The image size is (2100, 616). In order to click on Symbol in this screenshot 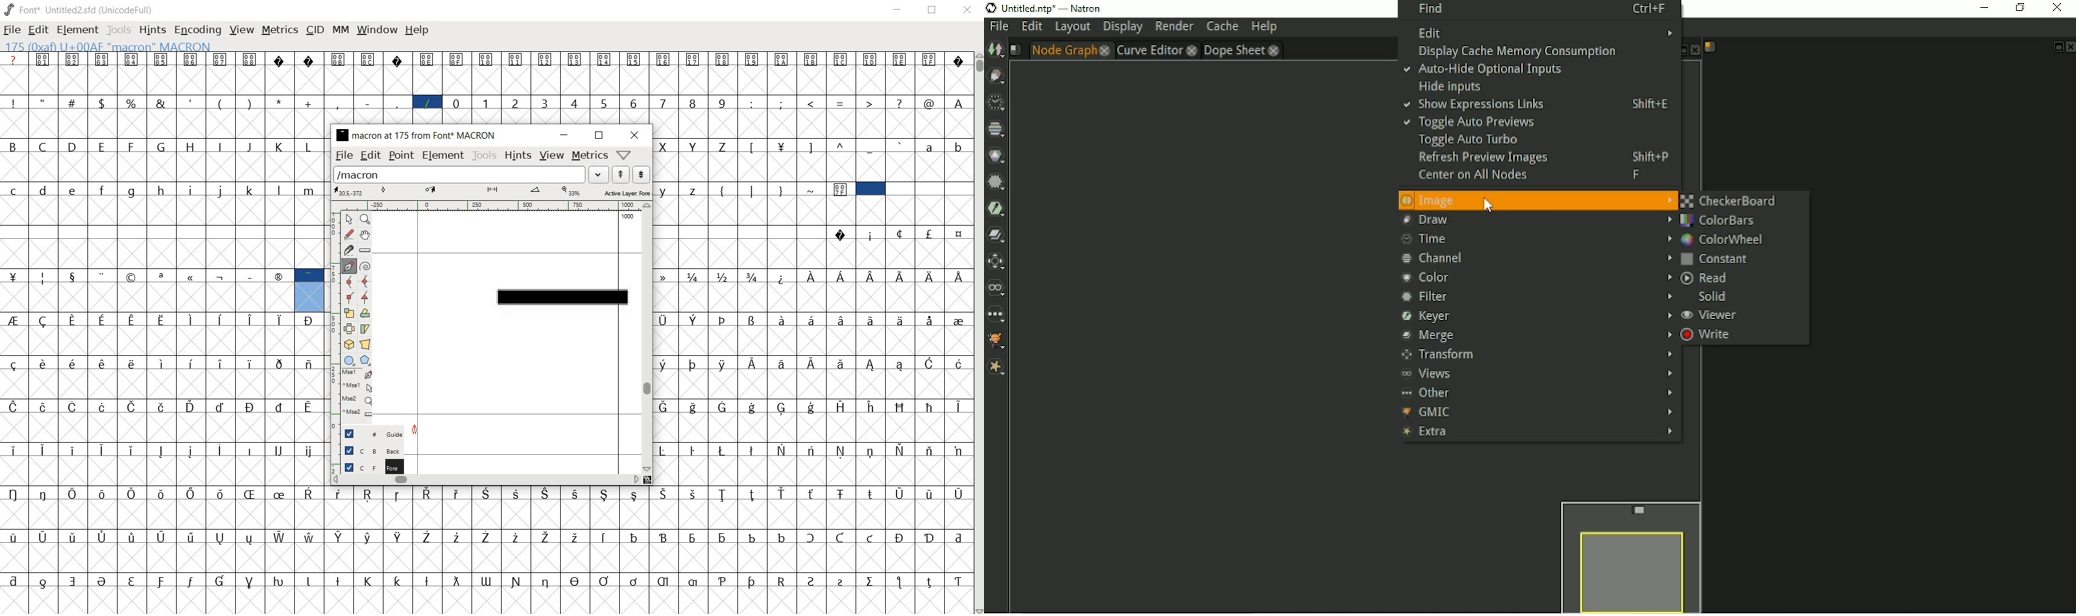, I will do `click(370, 580)`.